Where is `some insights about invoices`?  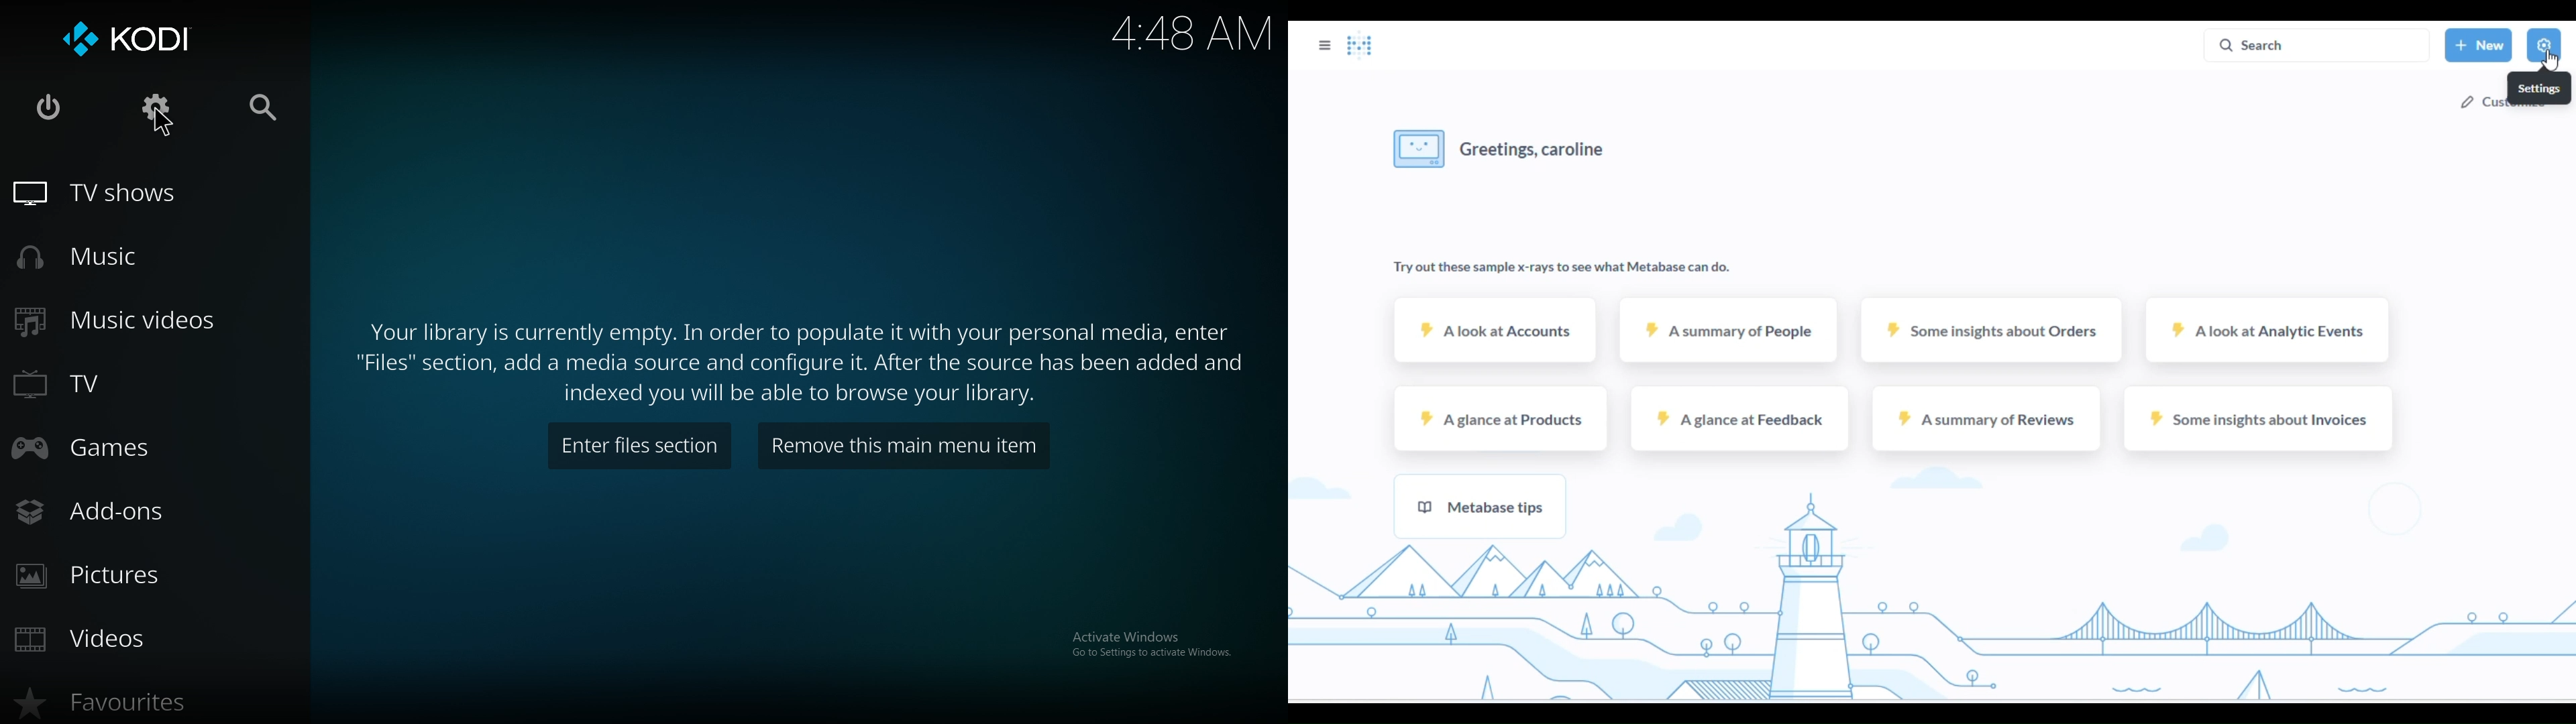
some insights about invoices is located at coordinates (2259, 418).